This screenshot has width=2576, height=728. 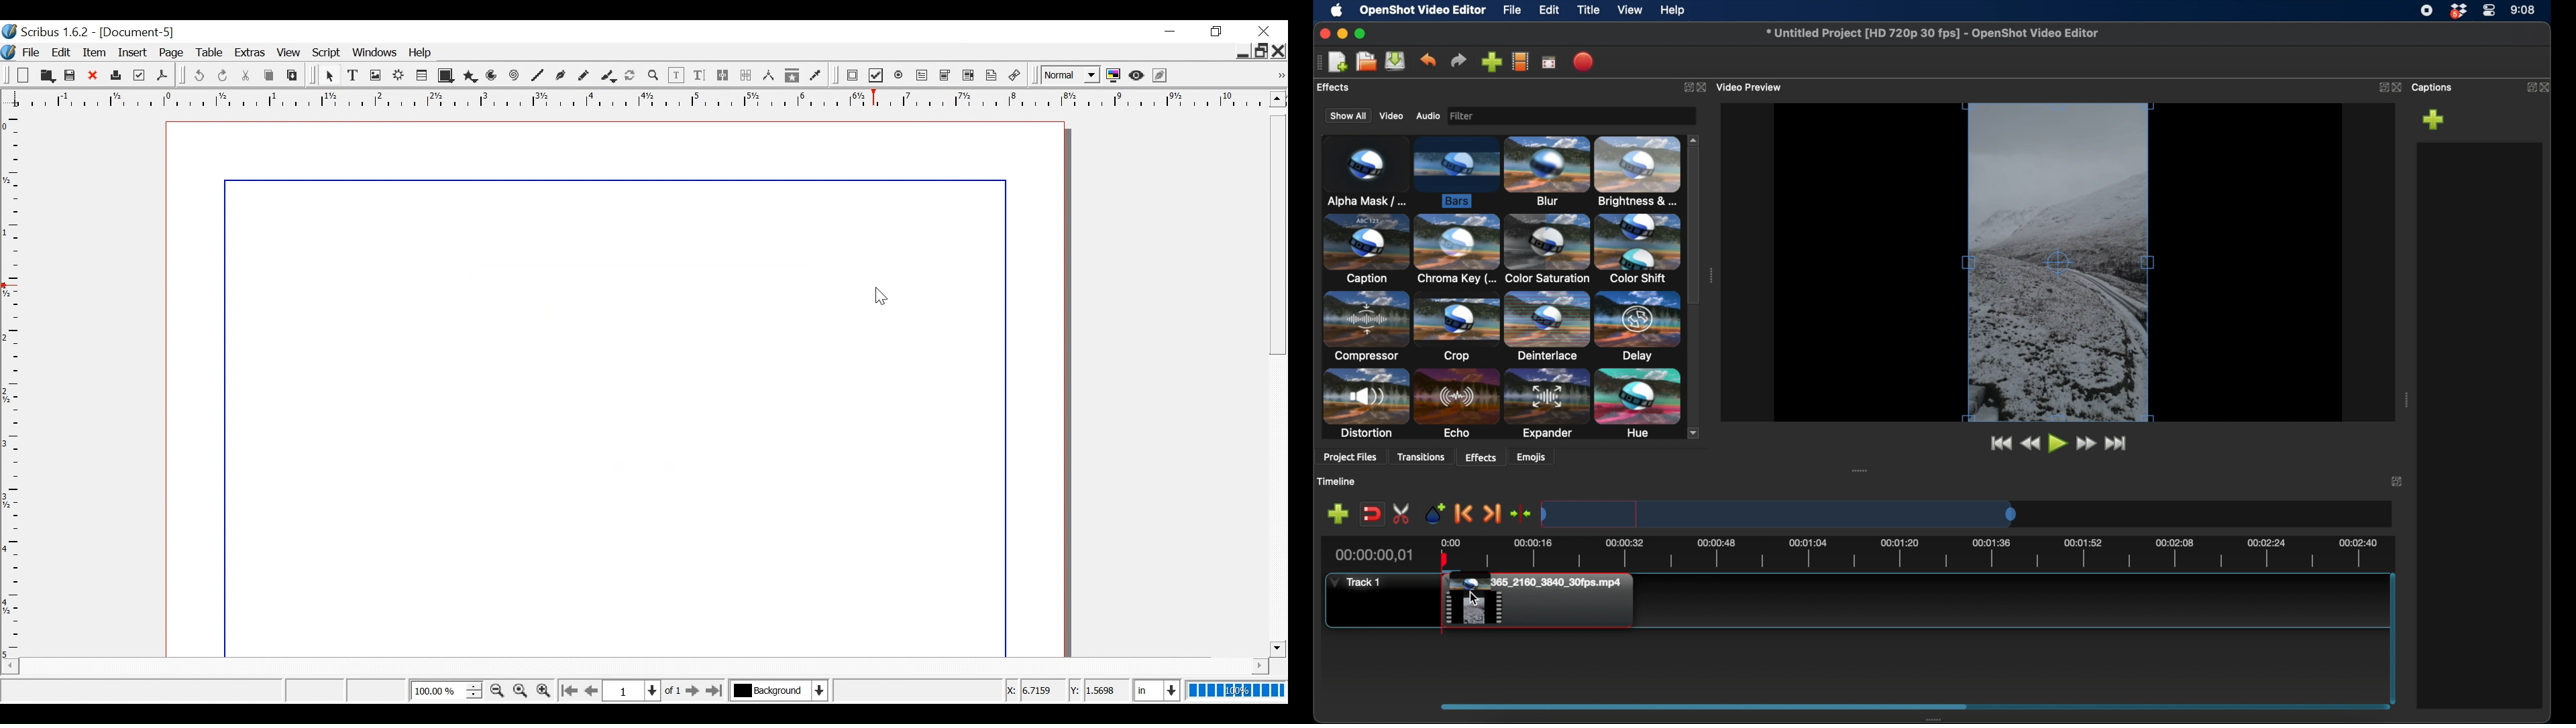 What do you see at coordinates (1429, 60) in the screenshot?
I see `undo` at bounding box center [1429, 60].